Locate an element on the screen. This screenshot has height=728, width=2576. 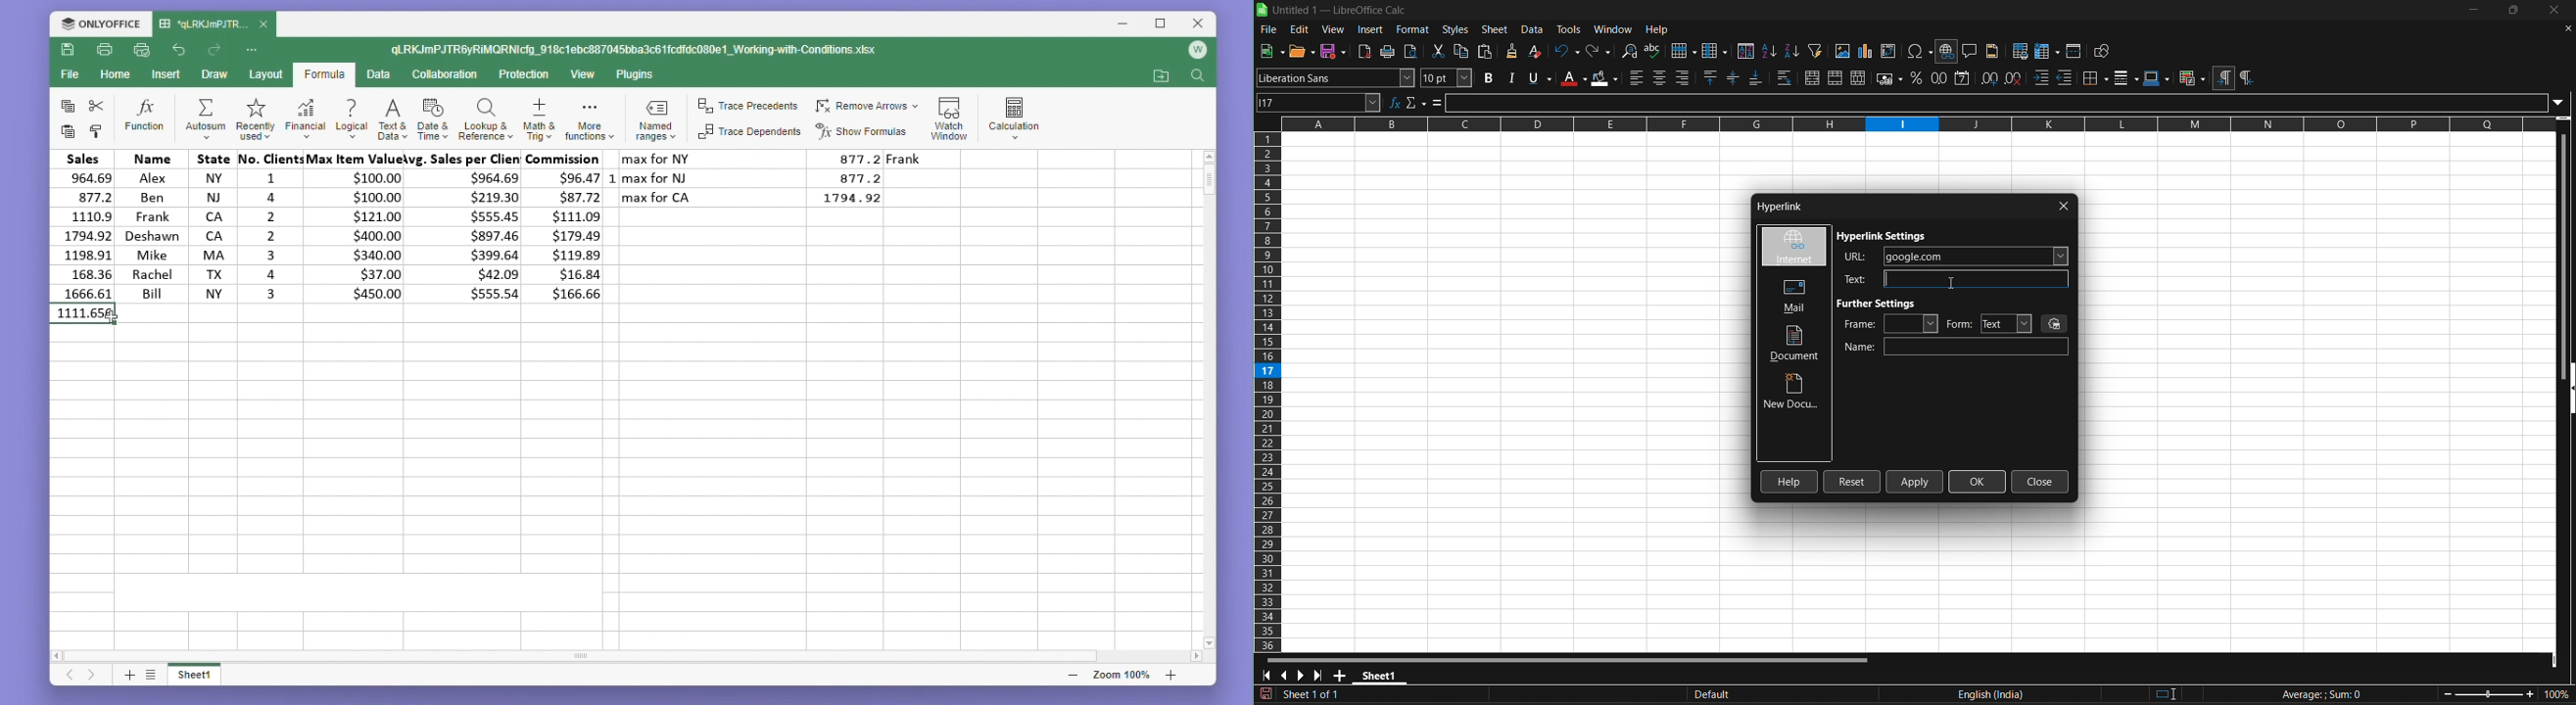
undo is located at coordinates (180, 51).